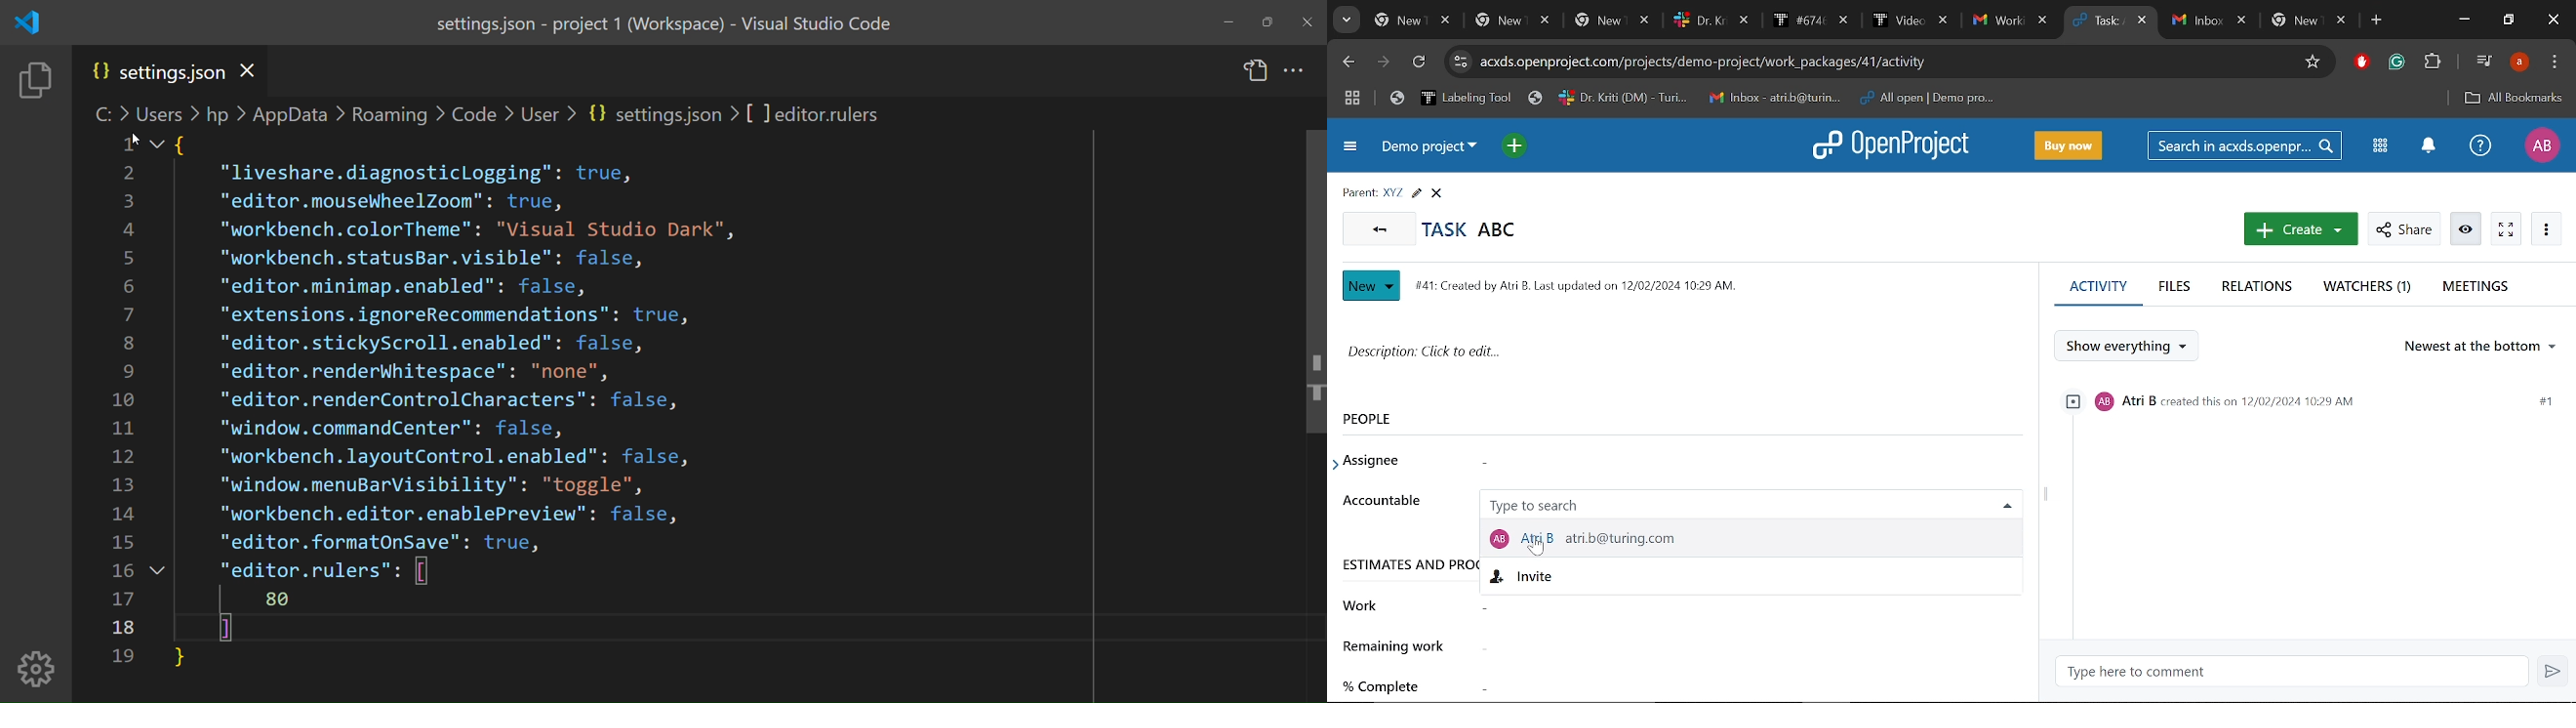 The height and width of the screenshot is (728, 2576). Describe the element at coordinates (1483, 230) in the screenshot. I see `Task abc` at that location.